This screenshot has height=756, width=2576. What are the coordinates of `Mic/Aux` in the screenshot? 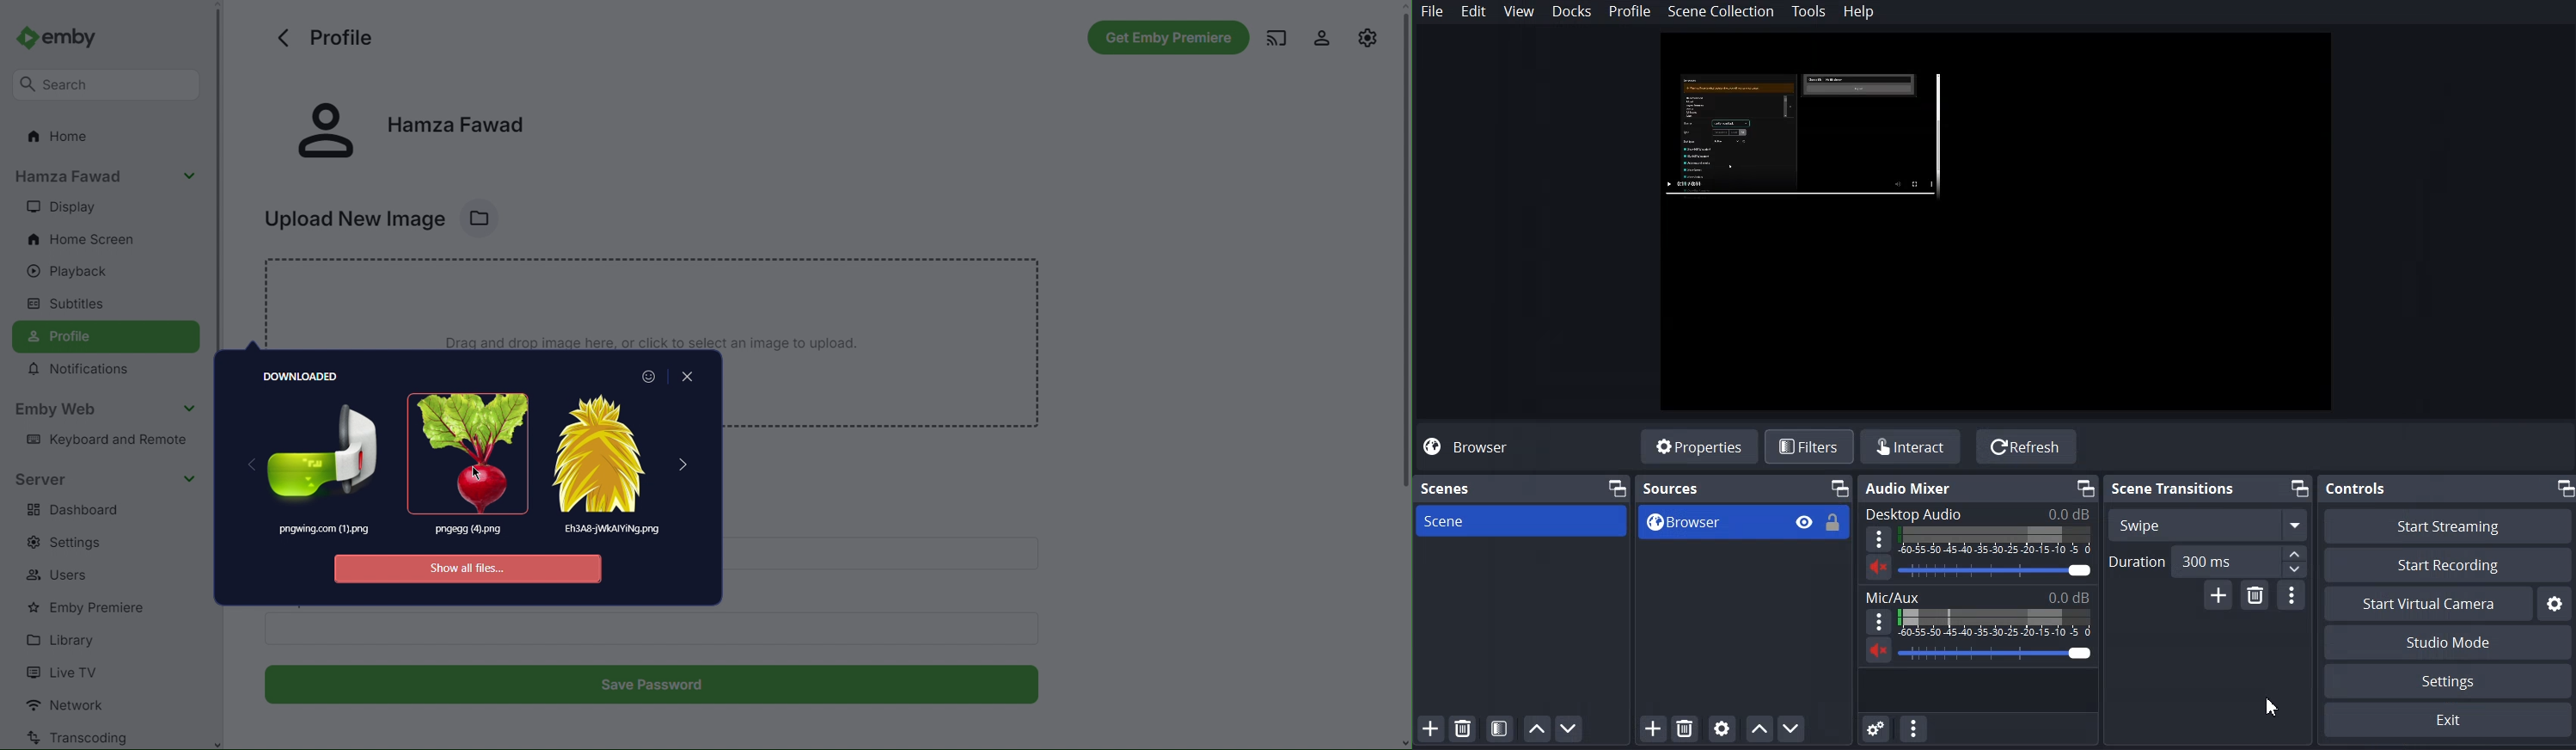 It's located at (1978, 596).